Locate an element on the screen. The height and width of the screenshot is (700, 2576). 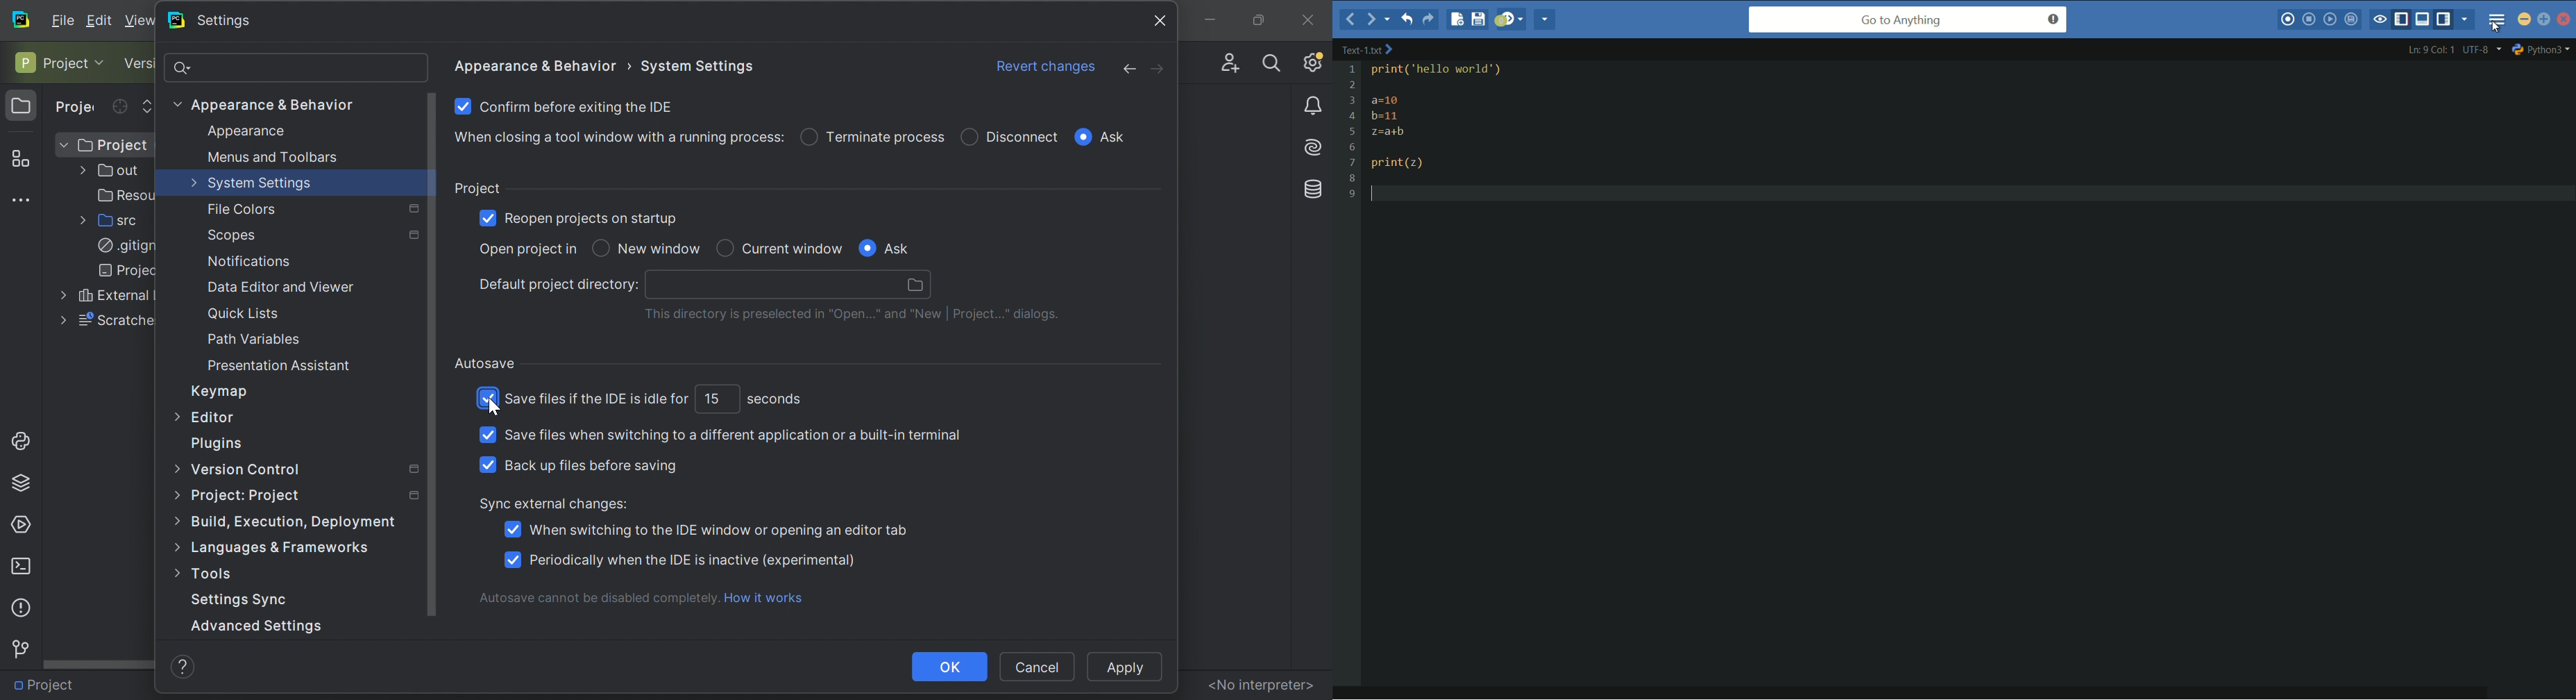
search is located at coordinates (772, 285).